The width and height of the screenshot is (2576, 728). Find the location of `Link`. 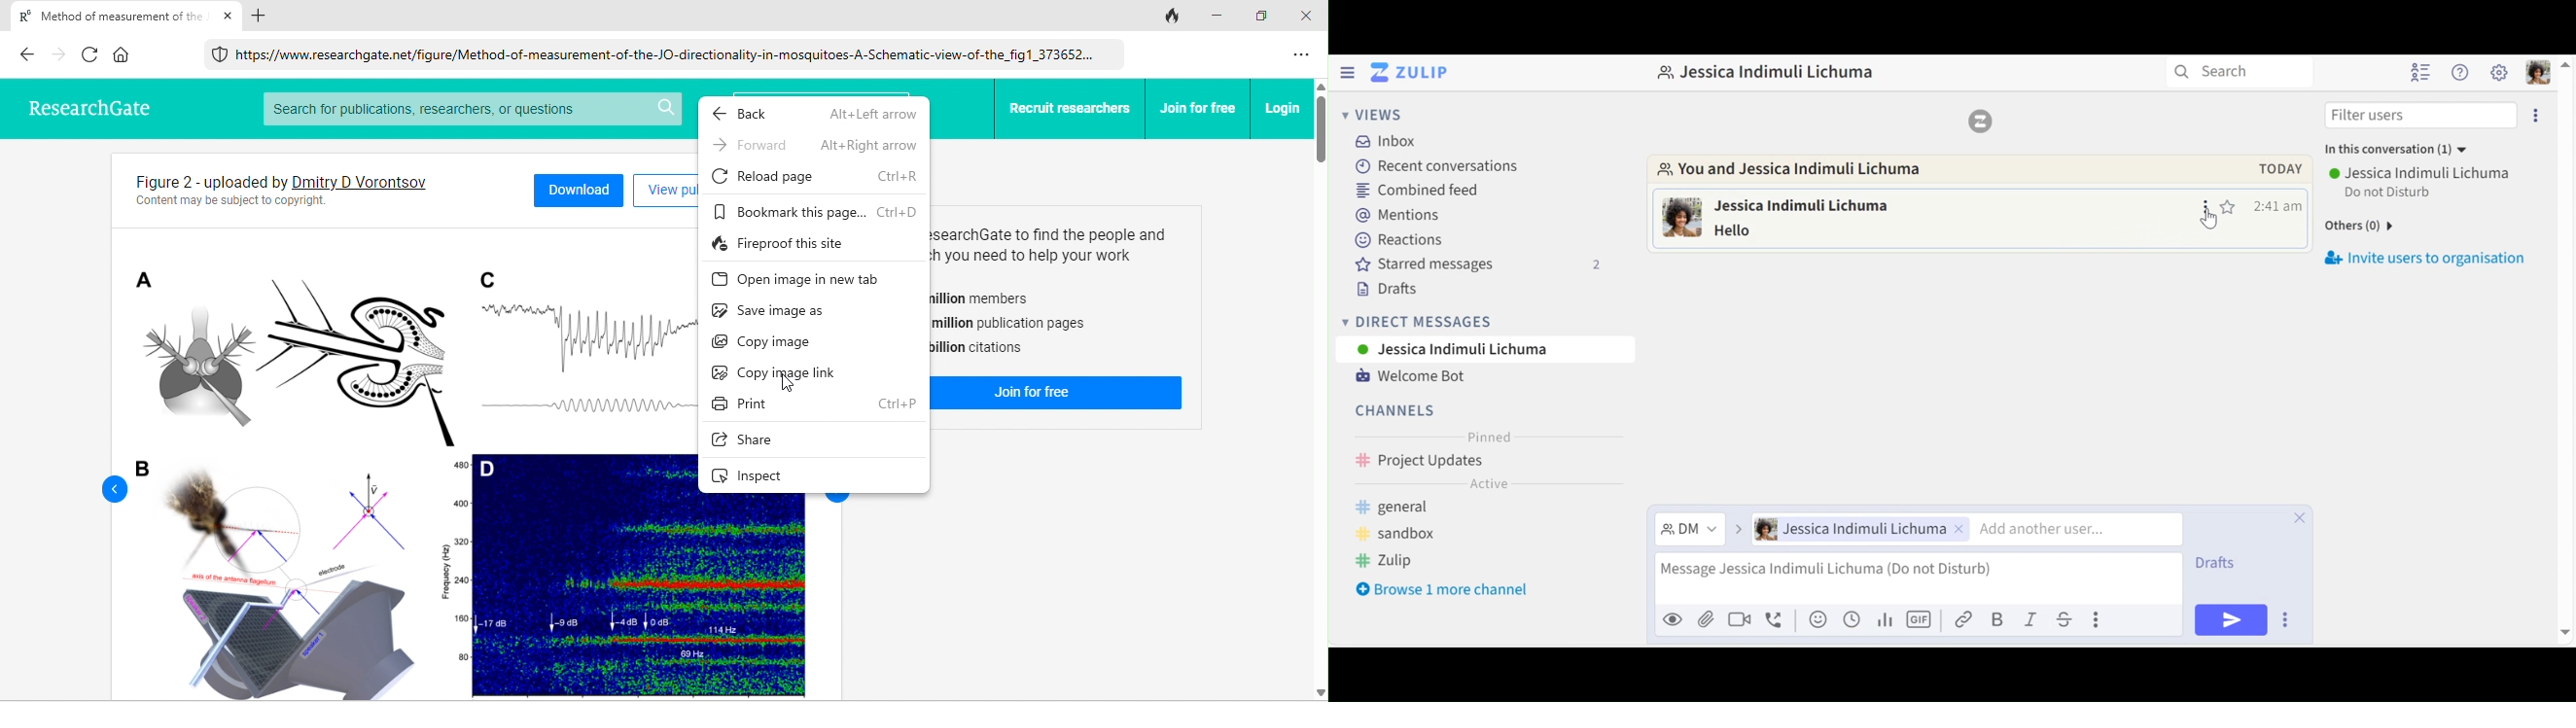

Link is located at coordinates (1965, 618).